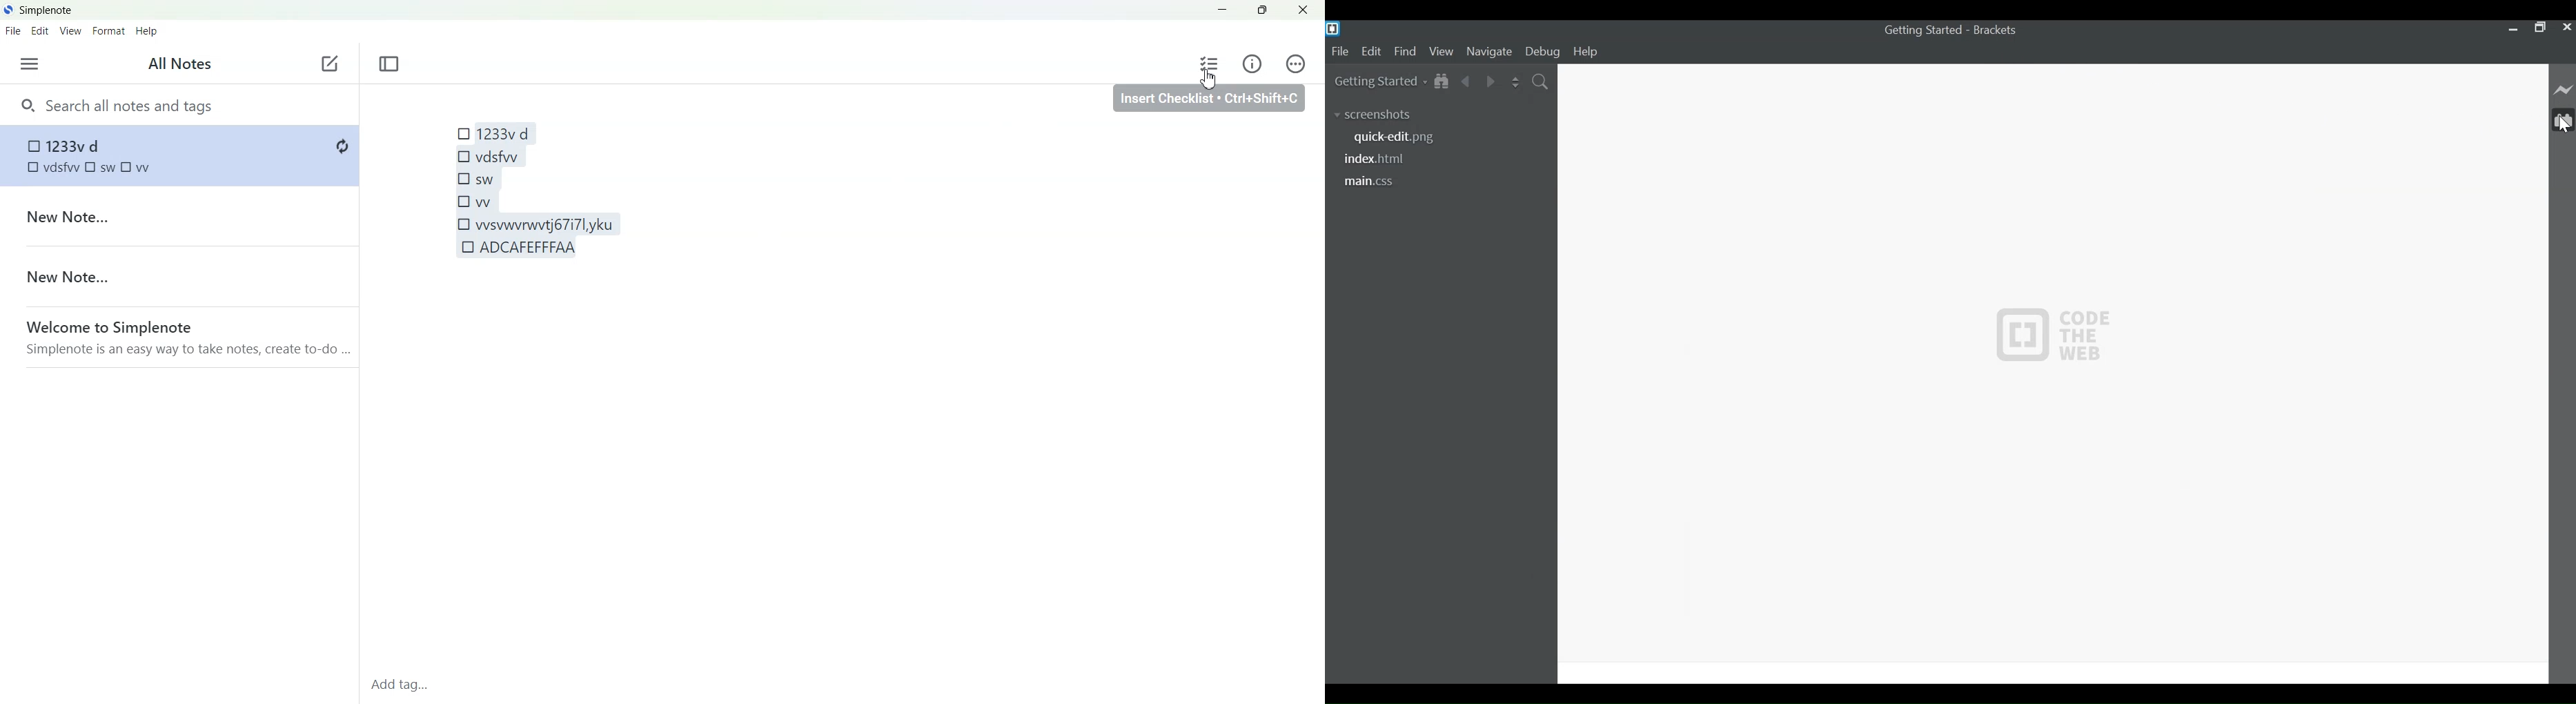 The height and width of the screenshot is (728, 2576). Describe the element at coordinates (1489, 52) in the screenshot. I see `Navigate` at that location.